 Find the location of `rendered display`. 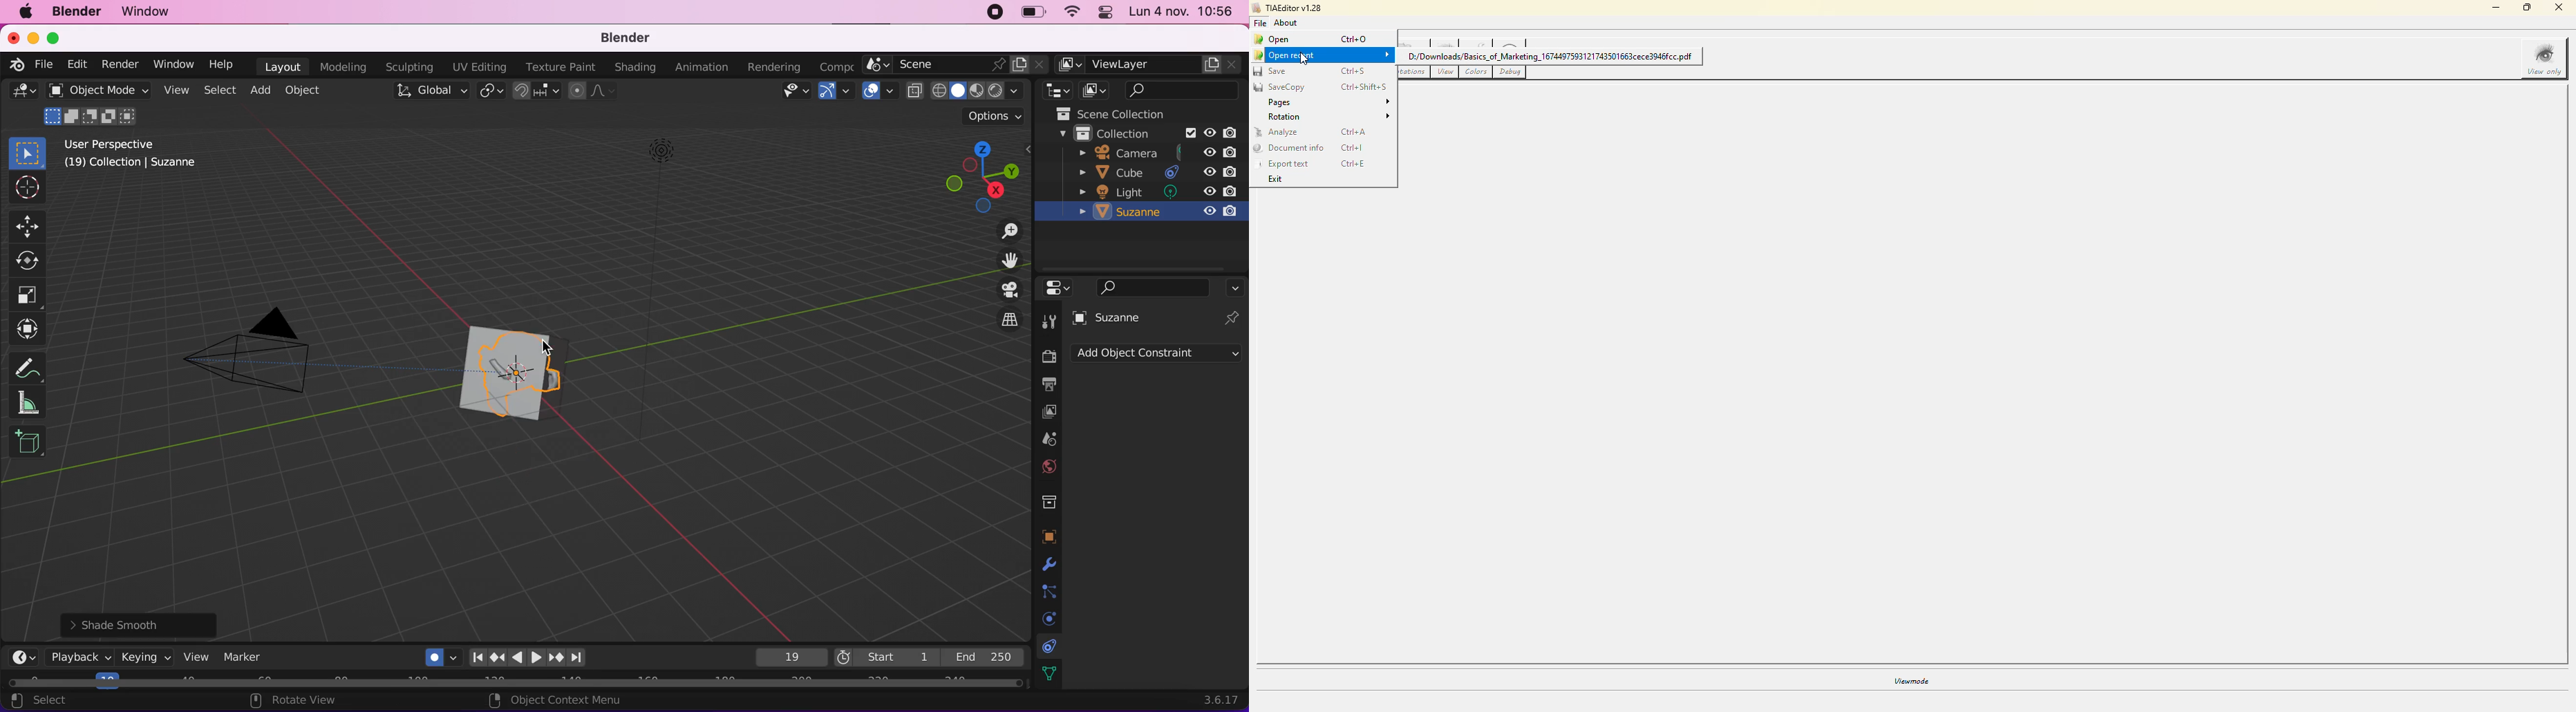

rendered display is located at coordinates (995, 91).